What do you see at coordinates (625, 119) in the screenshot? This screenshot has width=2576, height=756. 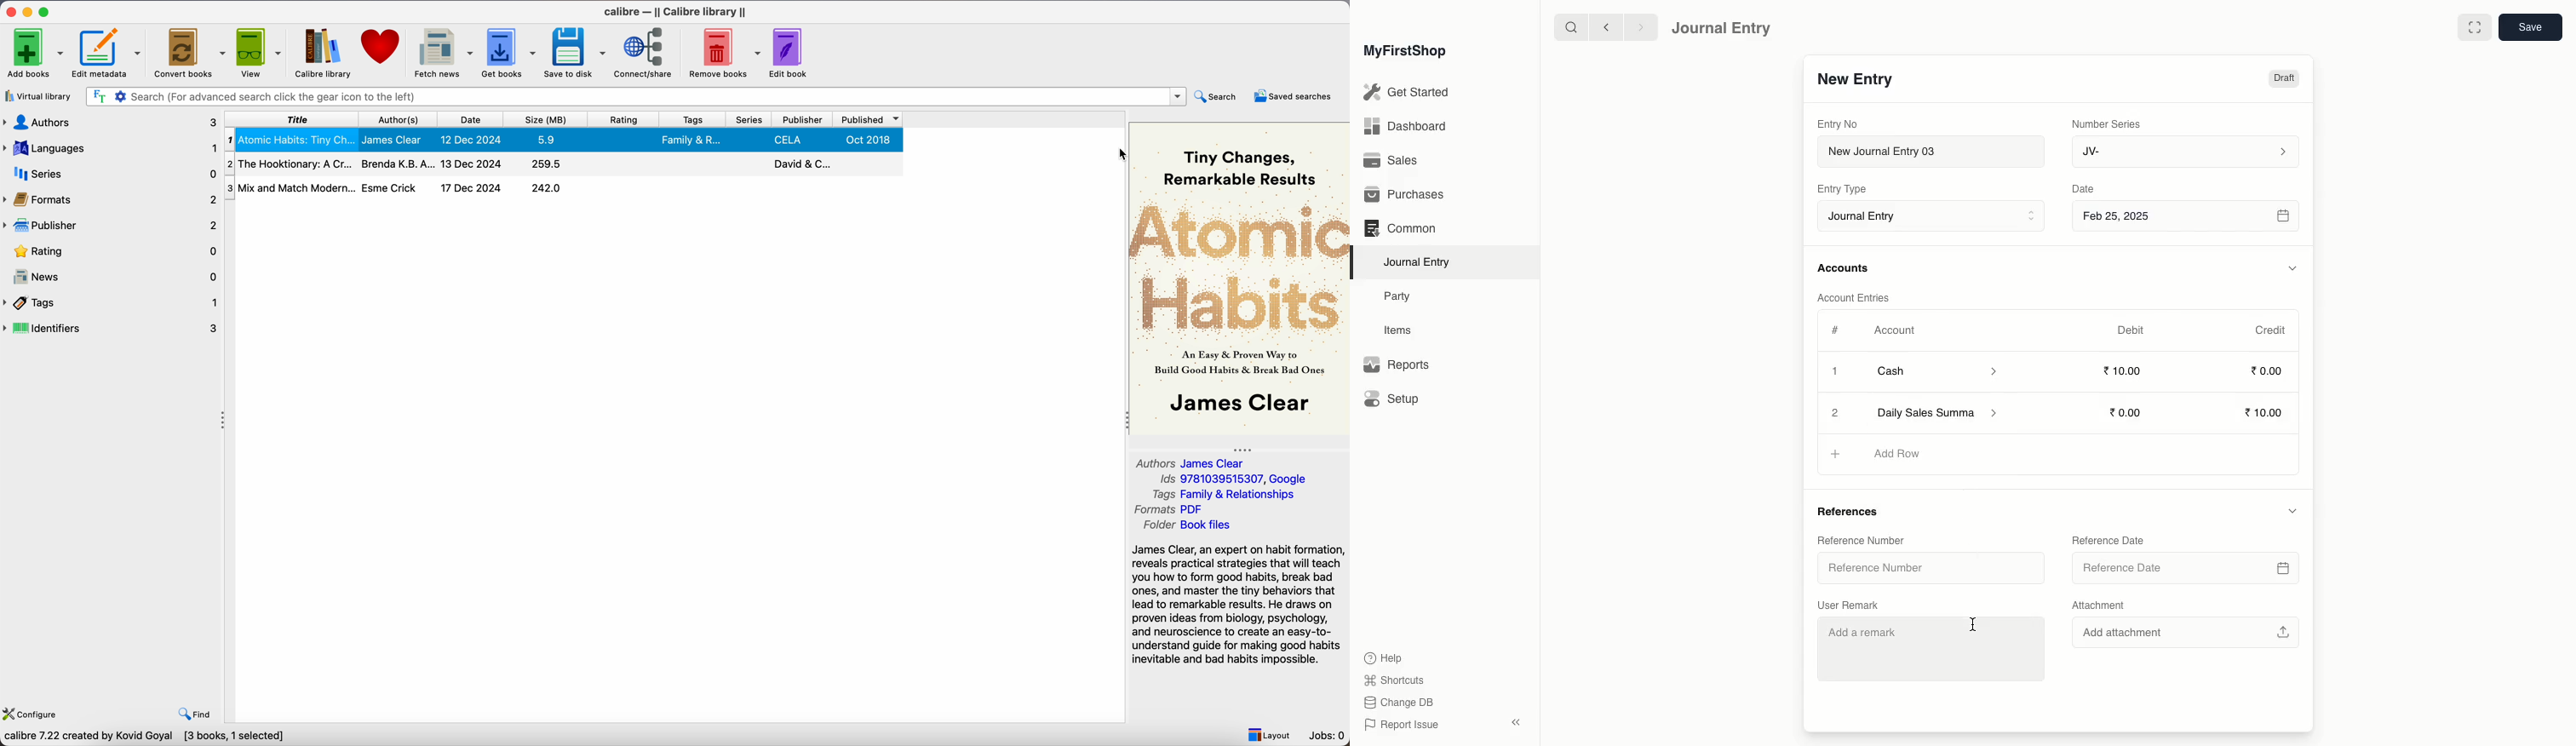 I see `rating` at bounding box center [625, 119].